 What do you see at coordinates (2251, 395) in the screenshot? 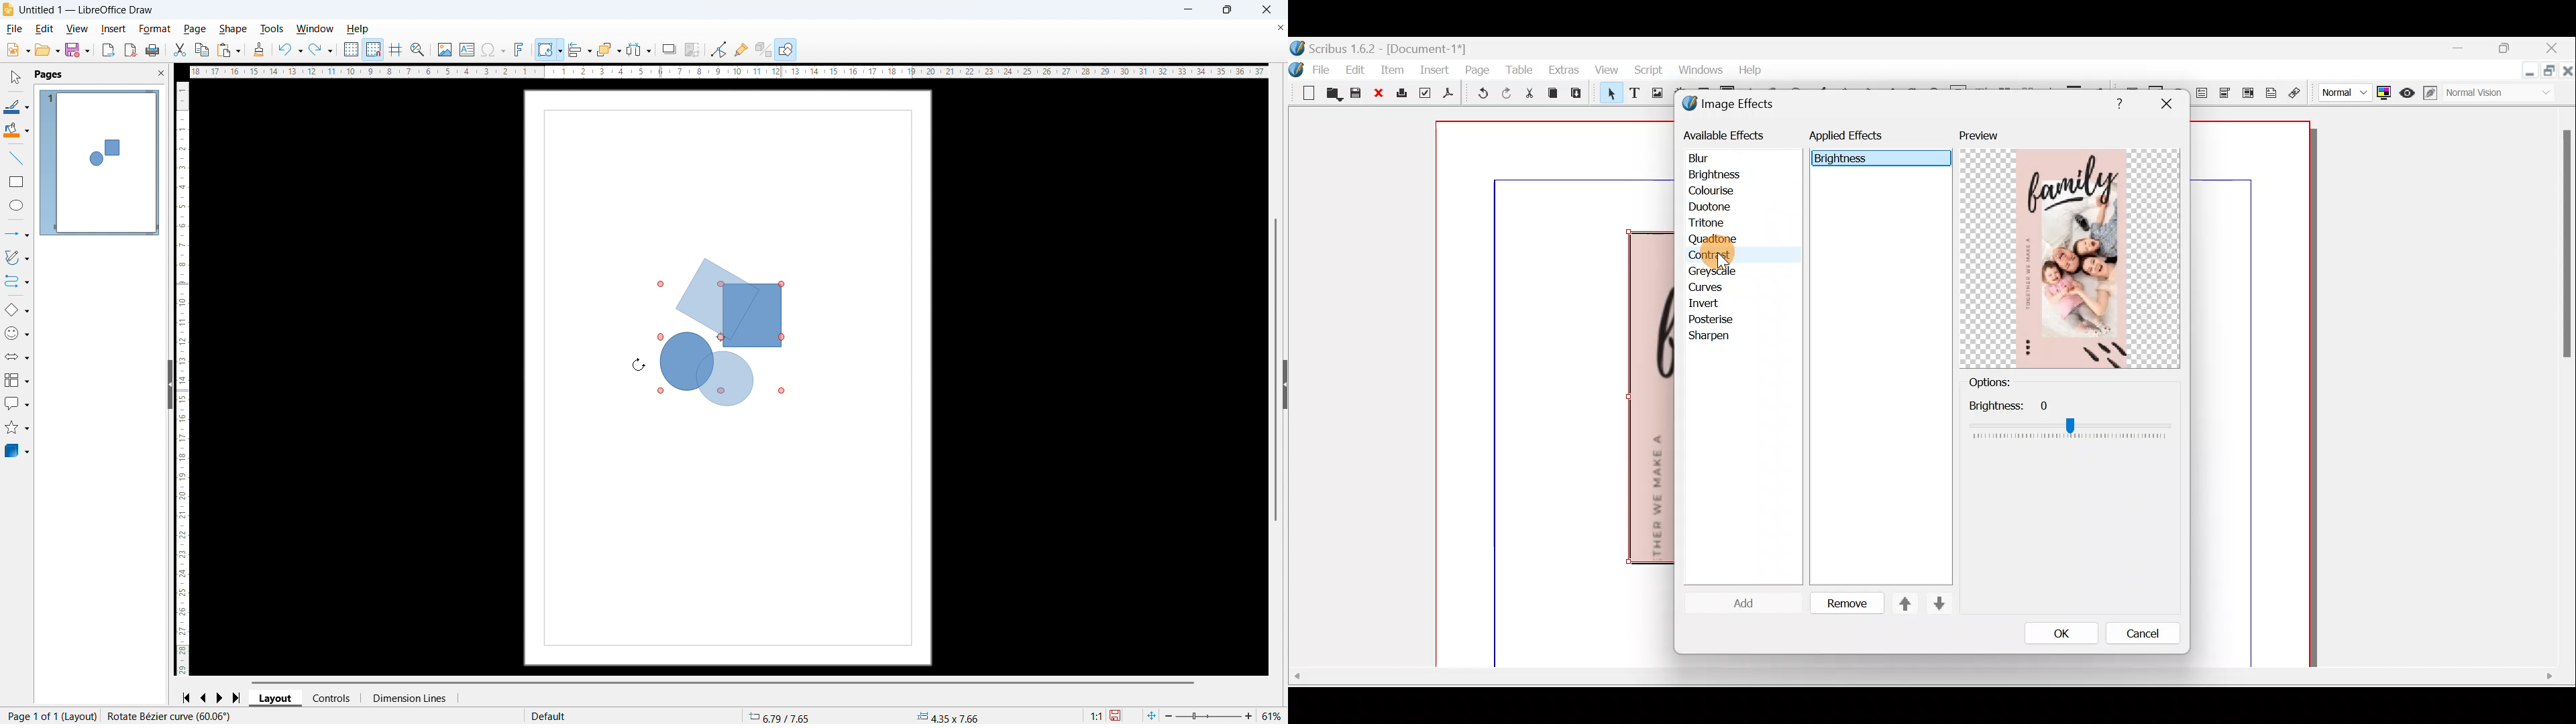
I see `canvas` at bounding box center [2251, 395].